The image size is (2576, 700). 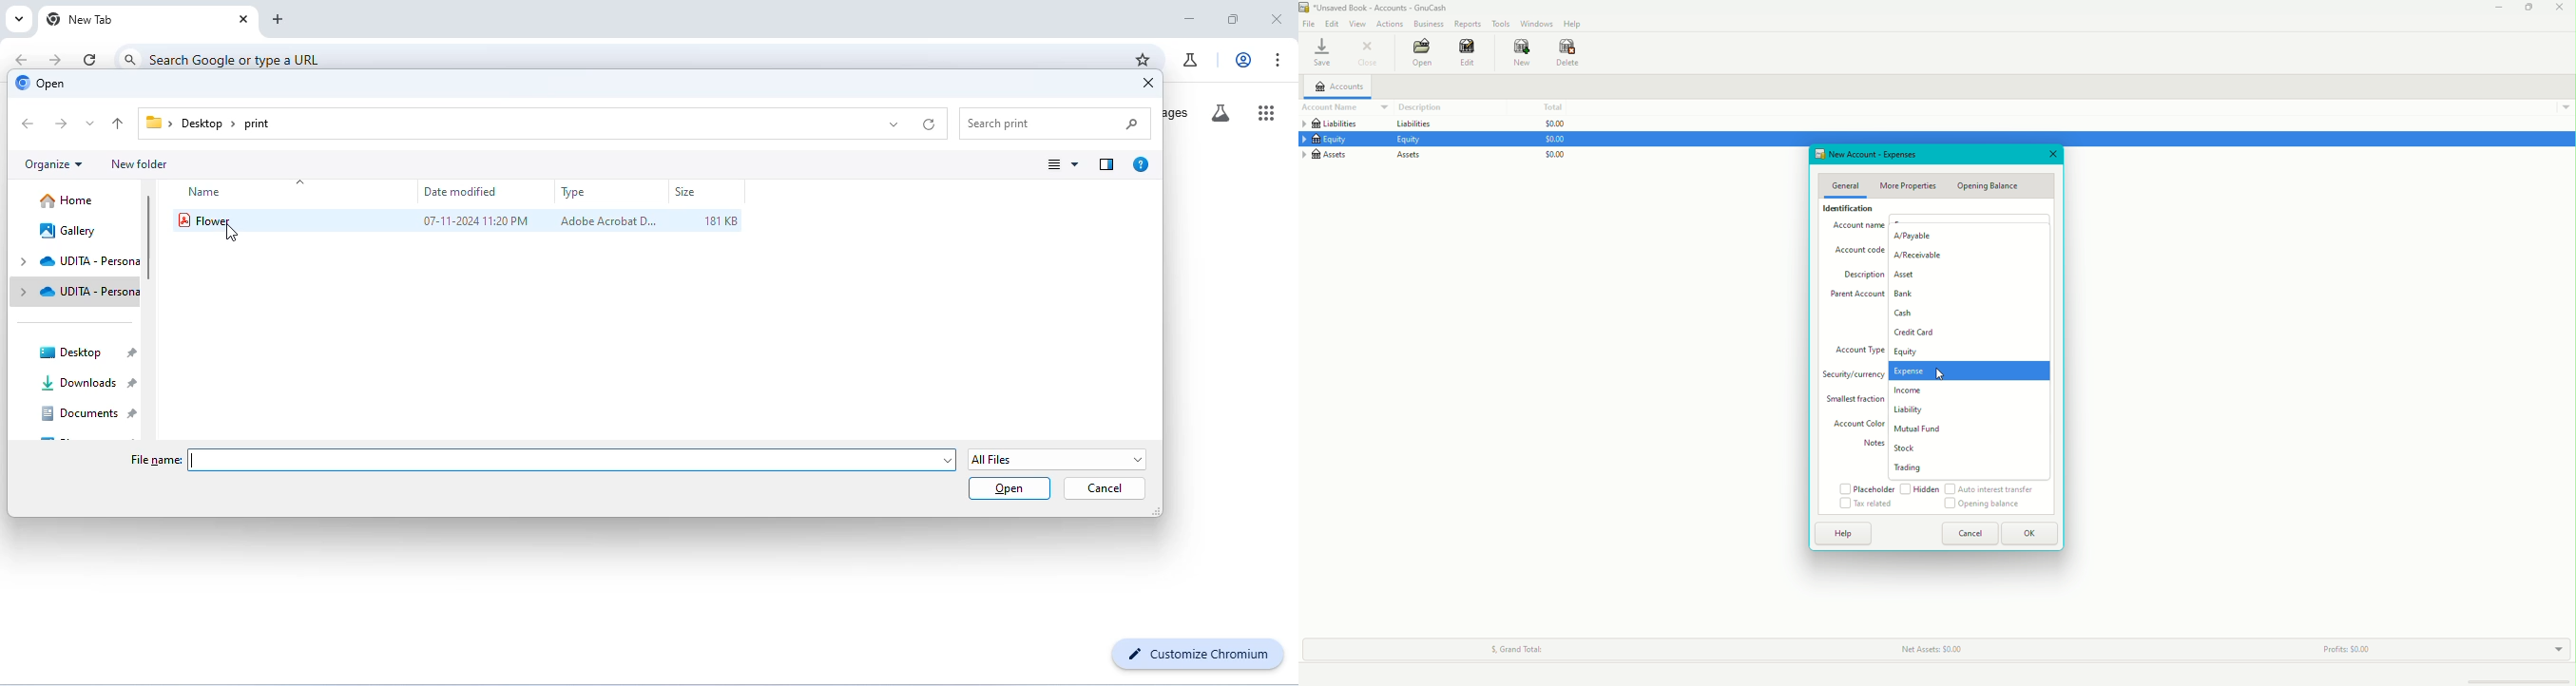 What do you see at coordinates (227, 233) in the screenshot?
I see `cursor` at bounding box center [227, 233].